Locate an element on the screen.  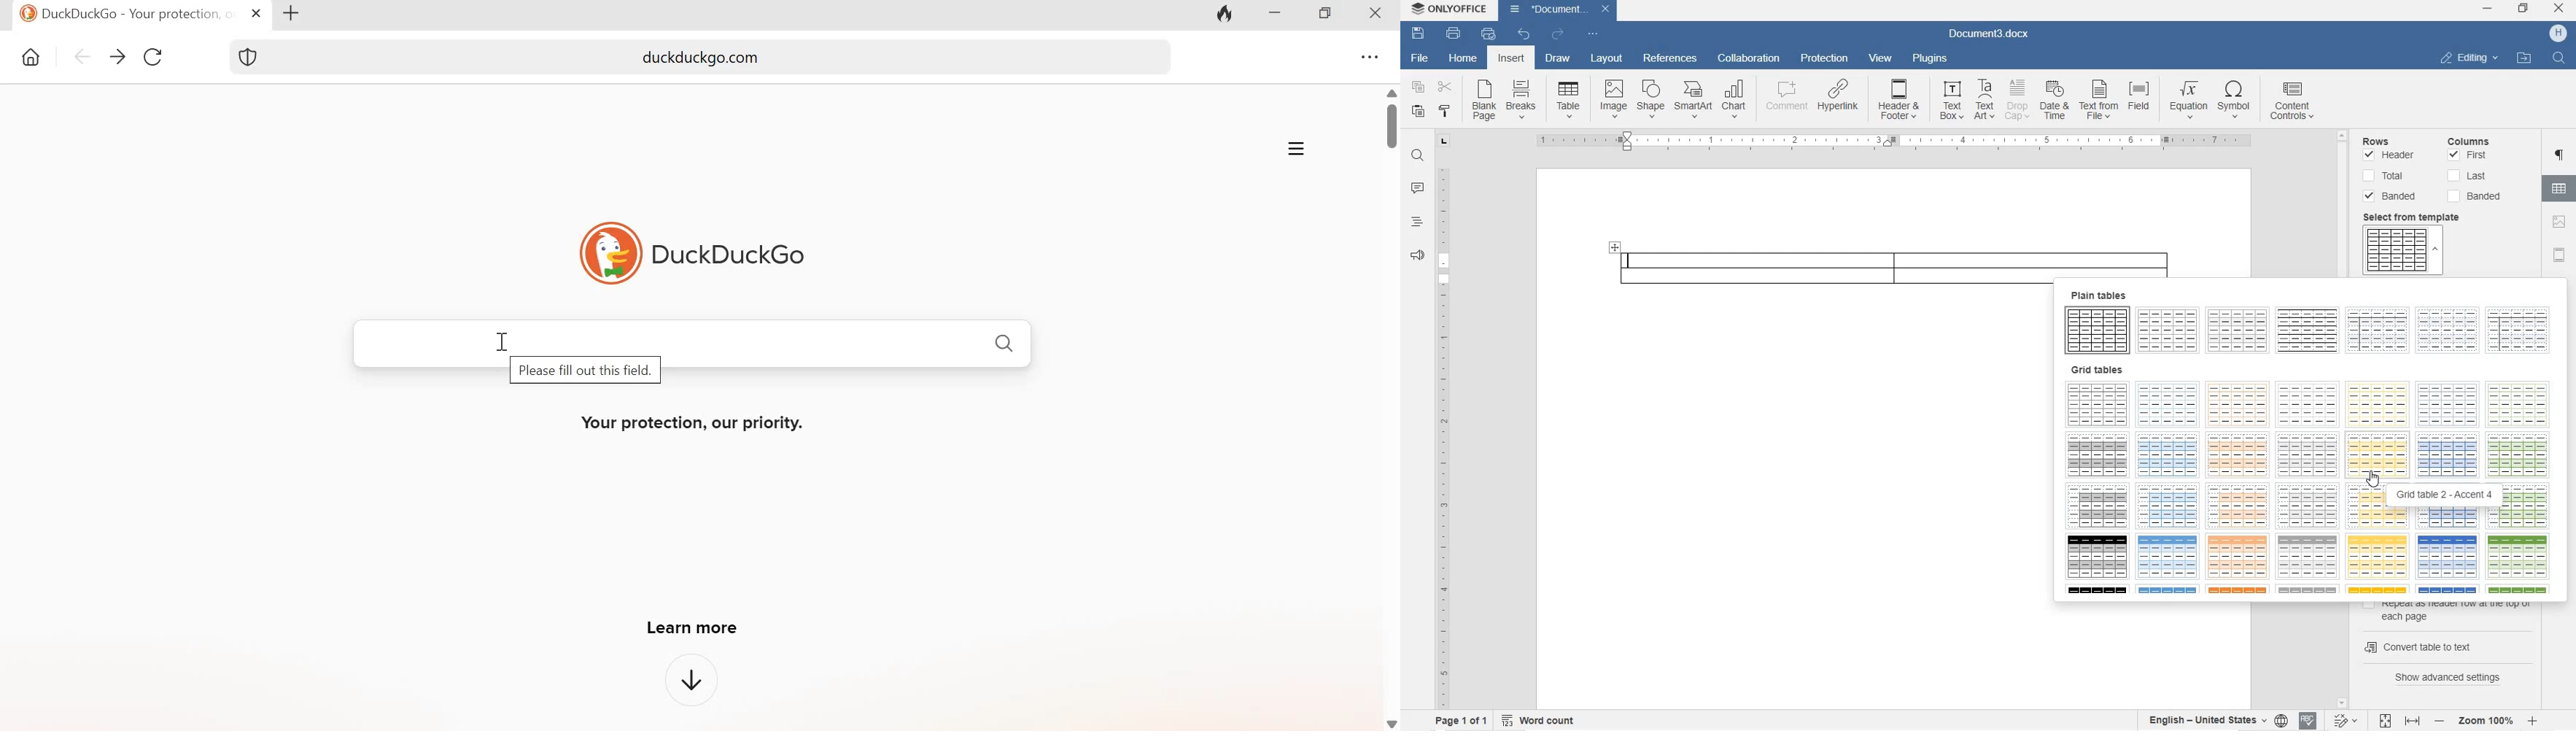
QUICK PRINT is located at coordinates (1487, 35).